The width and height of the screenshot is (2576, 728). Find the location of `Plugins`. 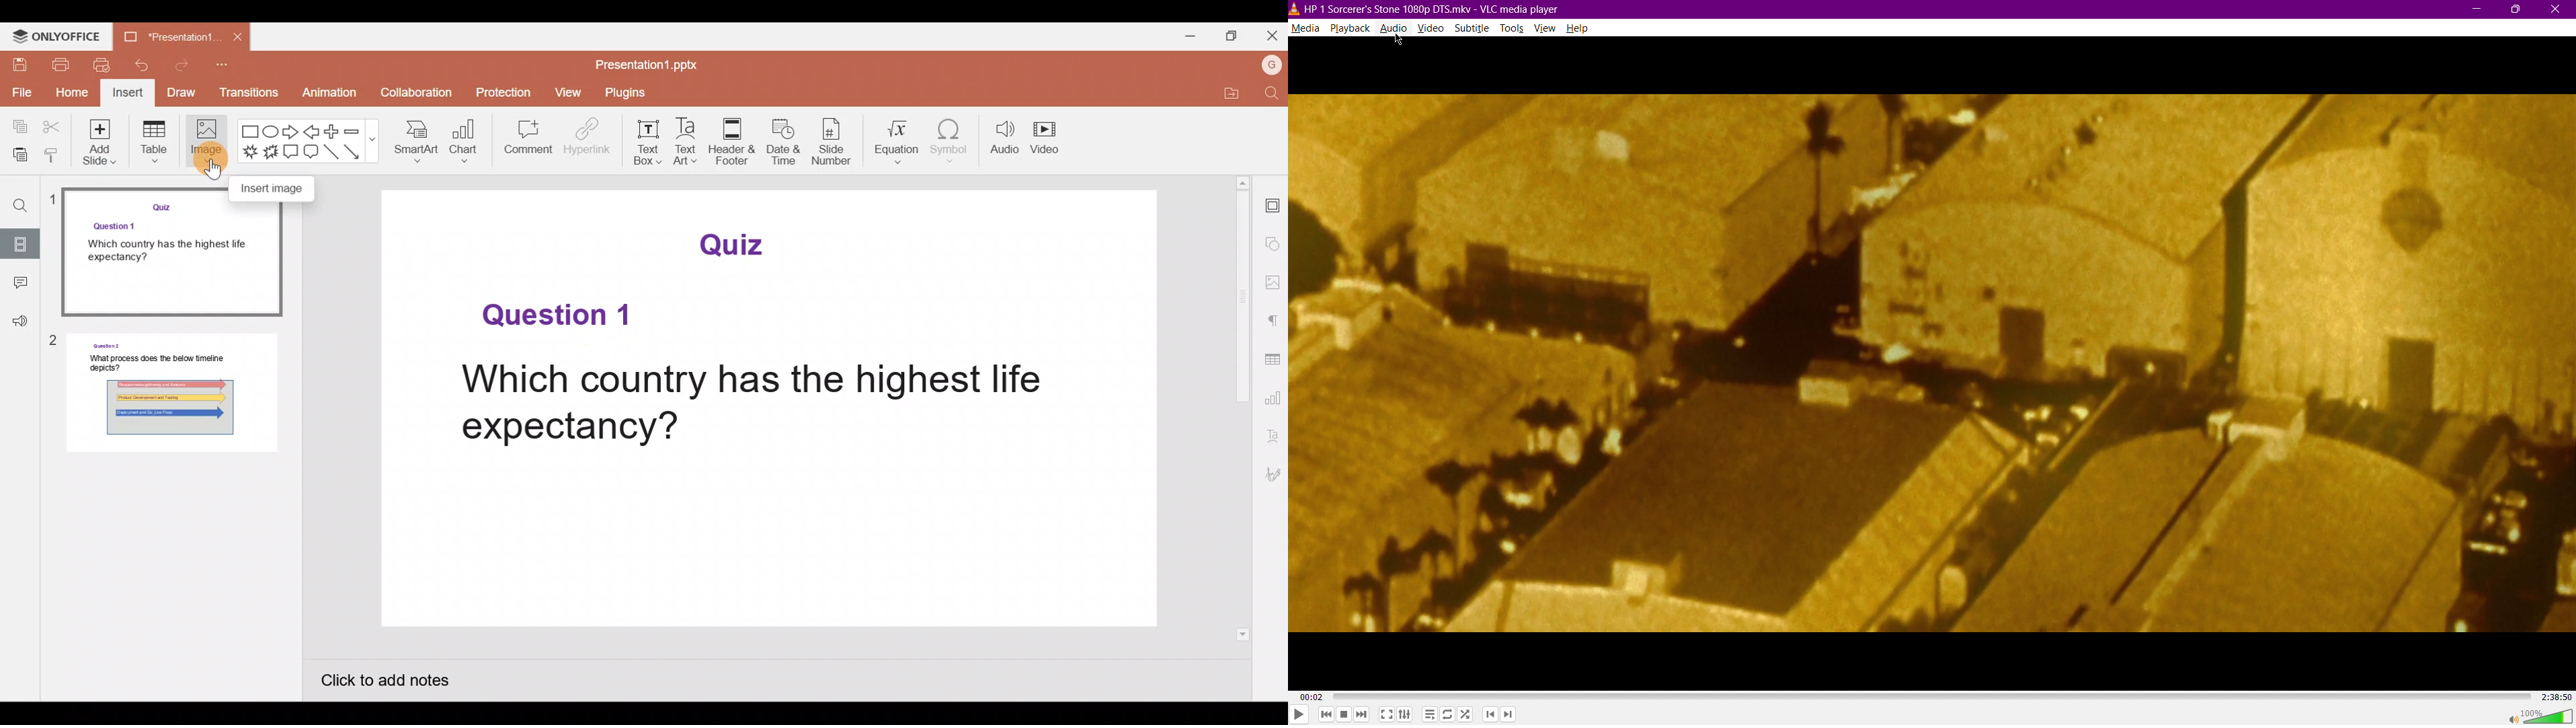

Plugins is located at coordinates (619, 93).